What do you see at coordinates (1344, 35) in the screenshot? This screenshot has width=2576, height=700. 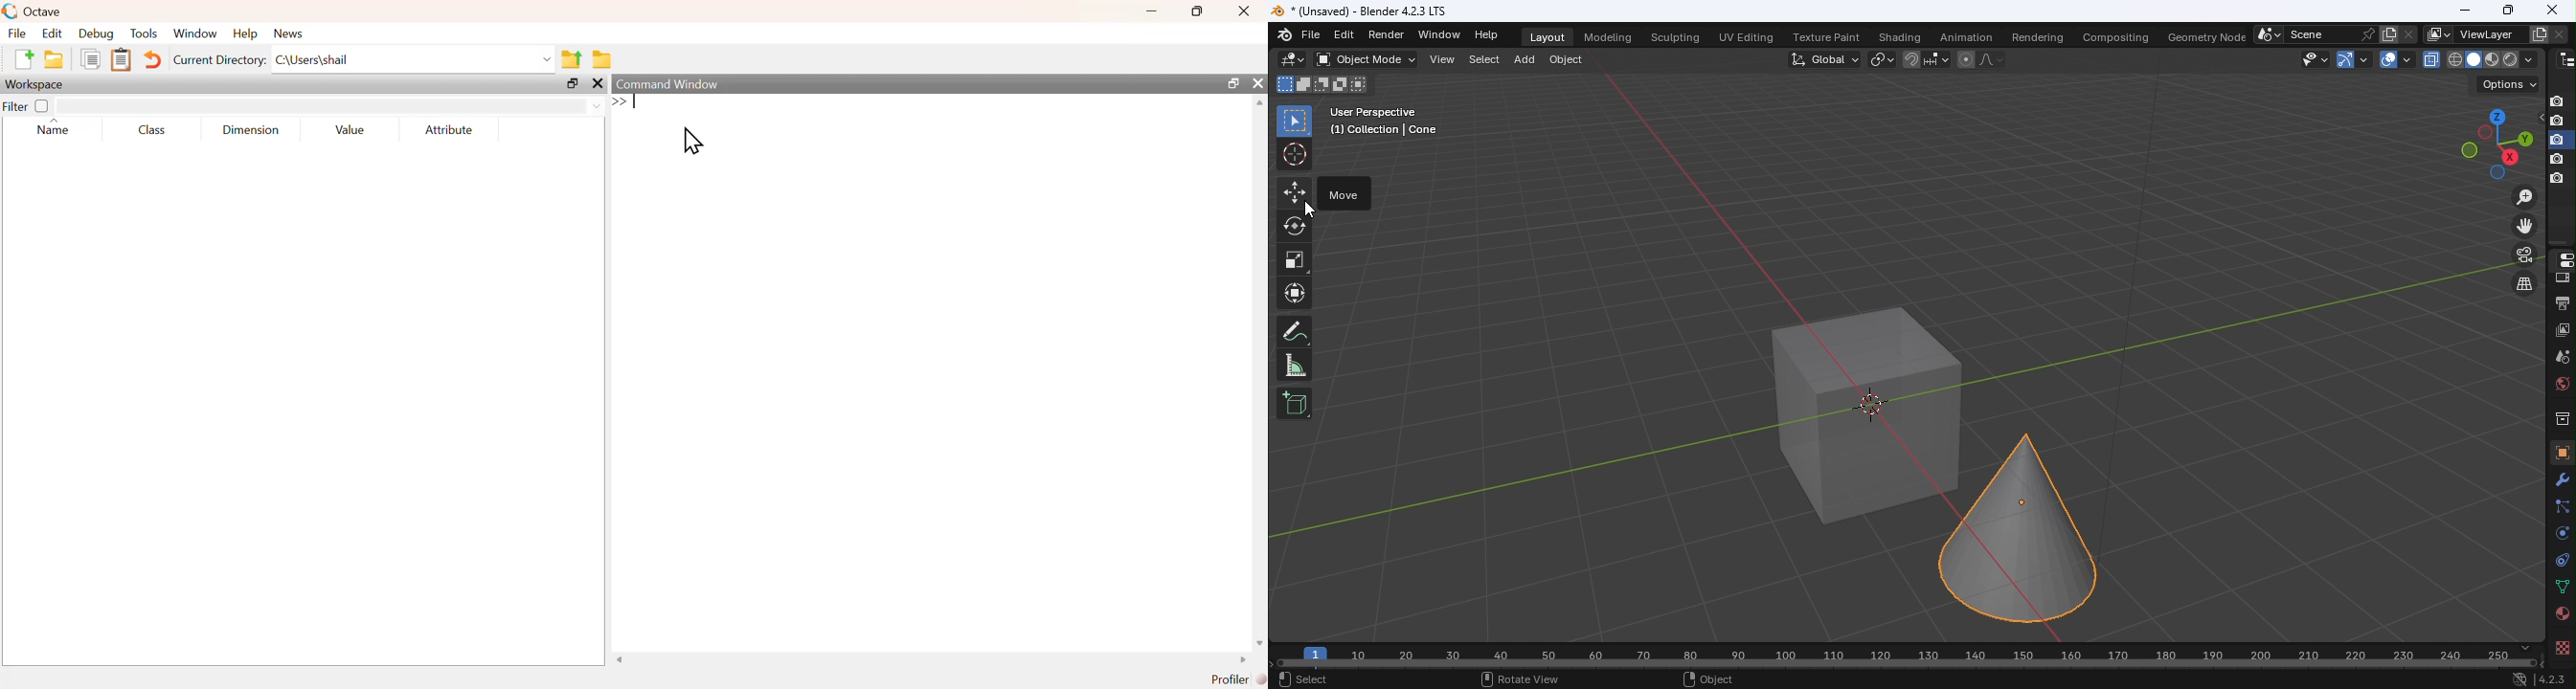 I see `Edit` at bounding box center [1344, 35].